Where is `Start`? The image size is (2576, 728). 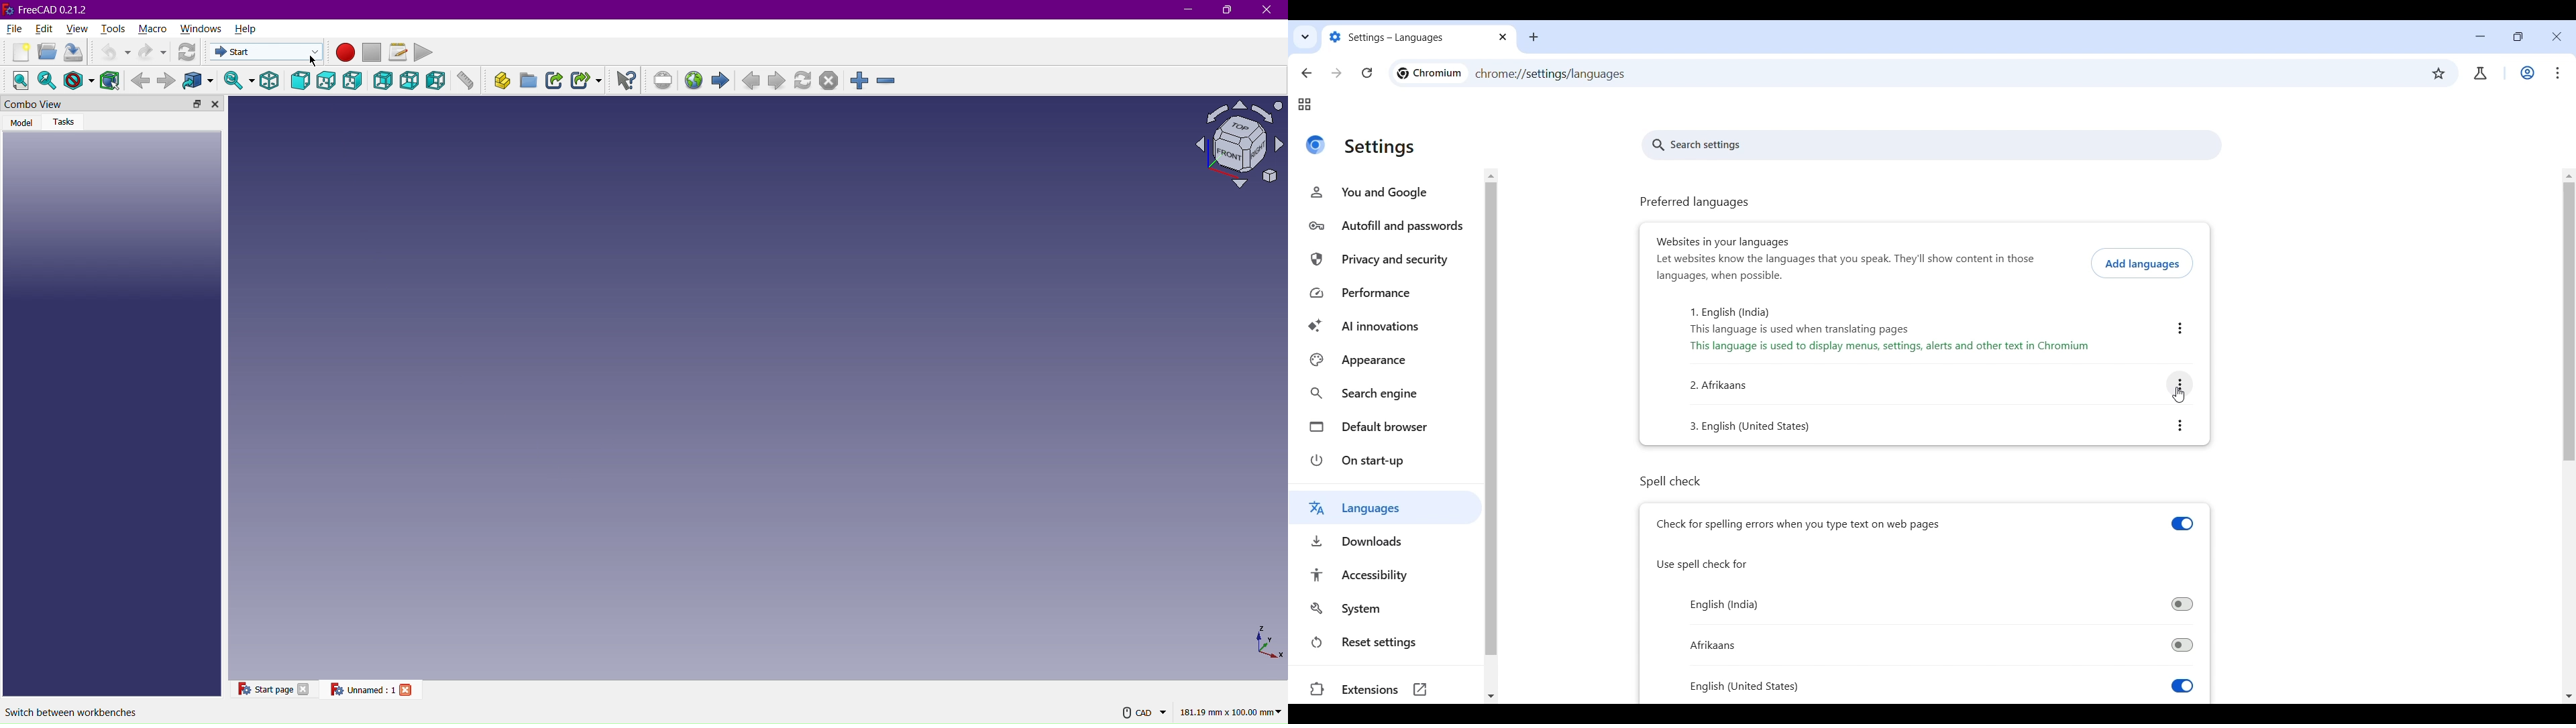 Start is located at coordinates (269, 52).